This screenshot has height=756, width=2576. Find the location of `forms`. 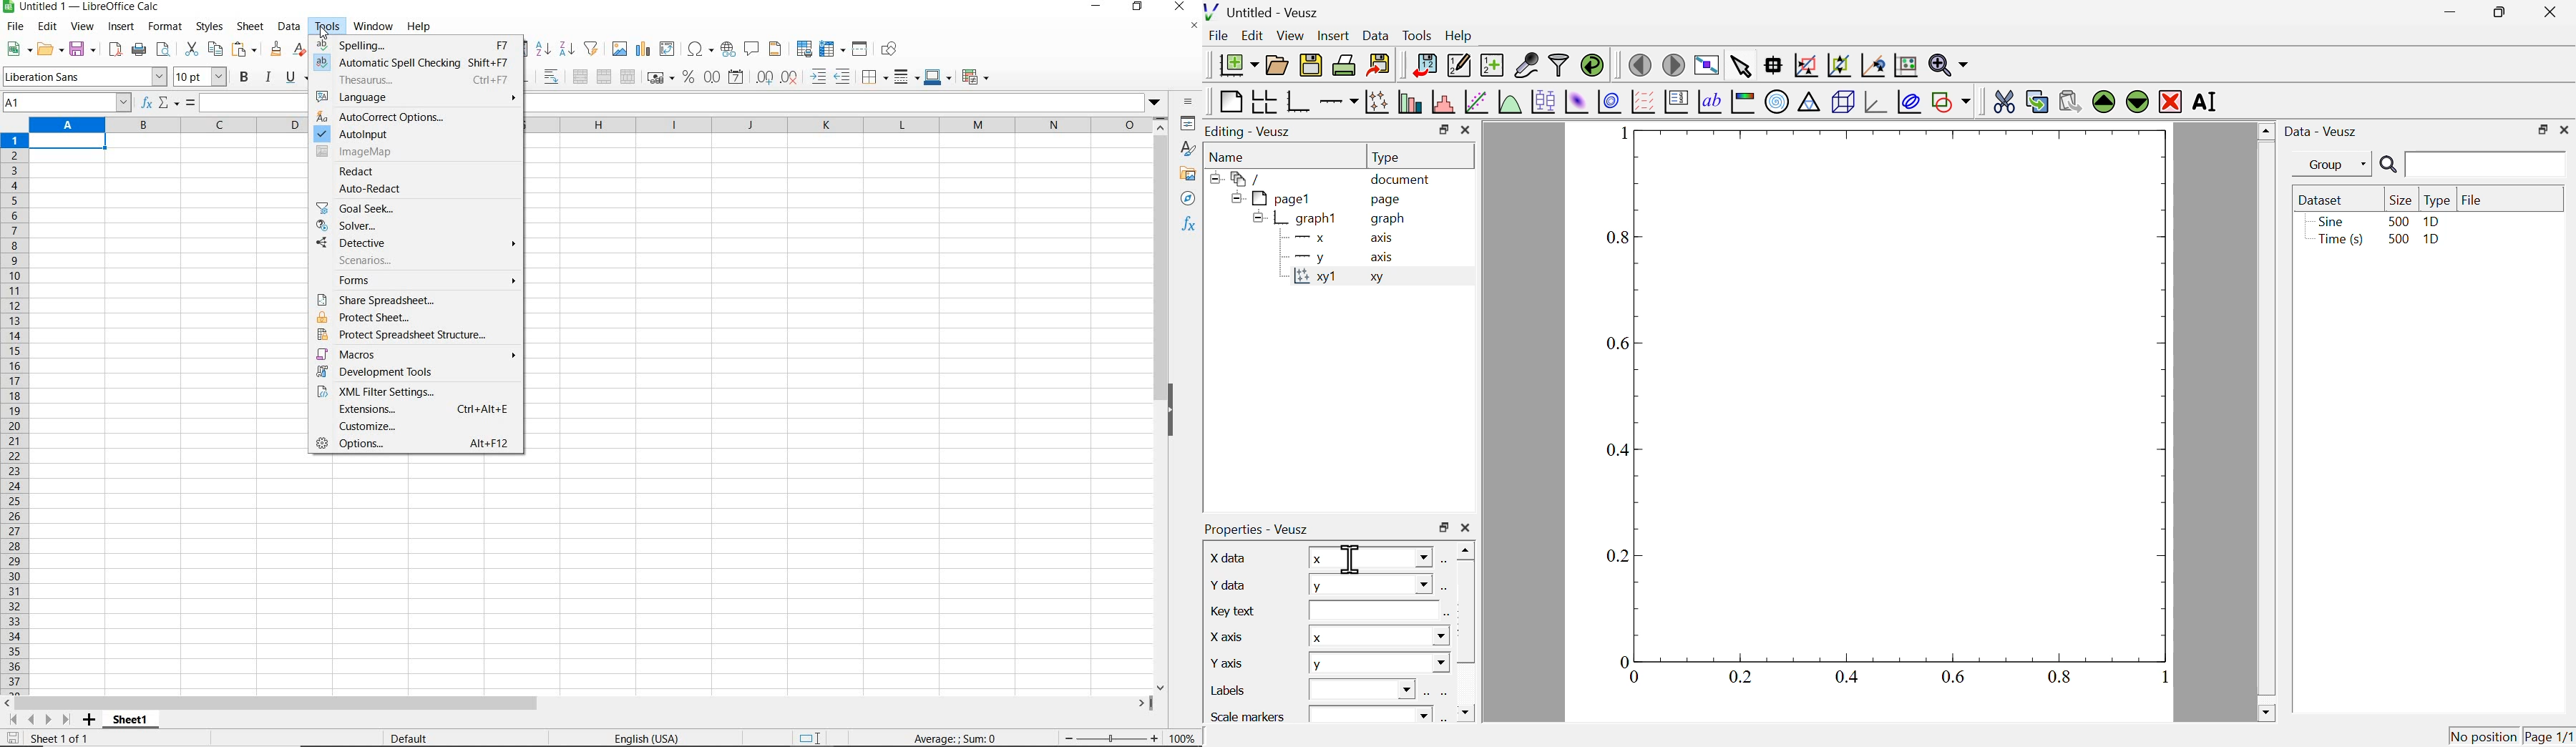

forms is located at coordinates (415, 280).